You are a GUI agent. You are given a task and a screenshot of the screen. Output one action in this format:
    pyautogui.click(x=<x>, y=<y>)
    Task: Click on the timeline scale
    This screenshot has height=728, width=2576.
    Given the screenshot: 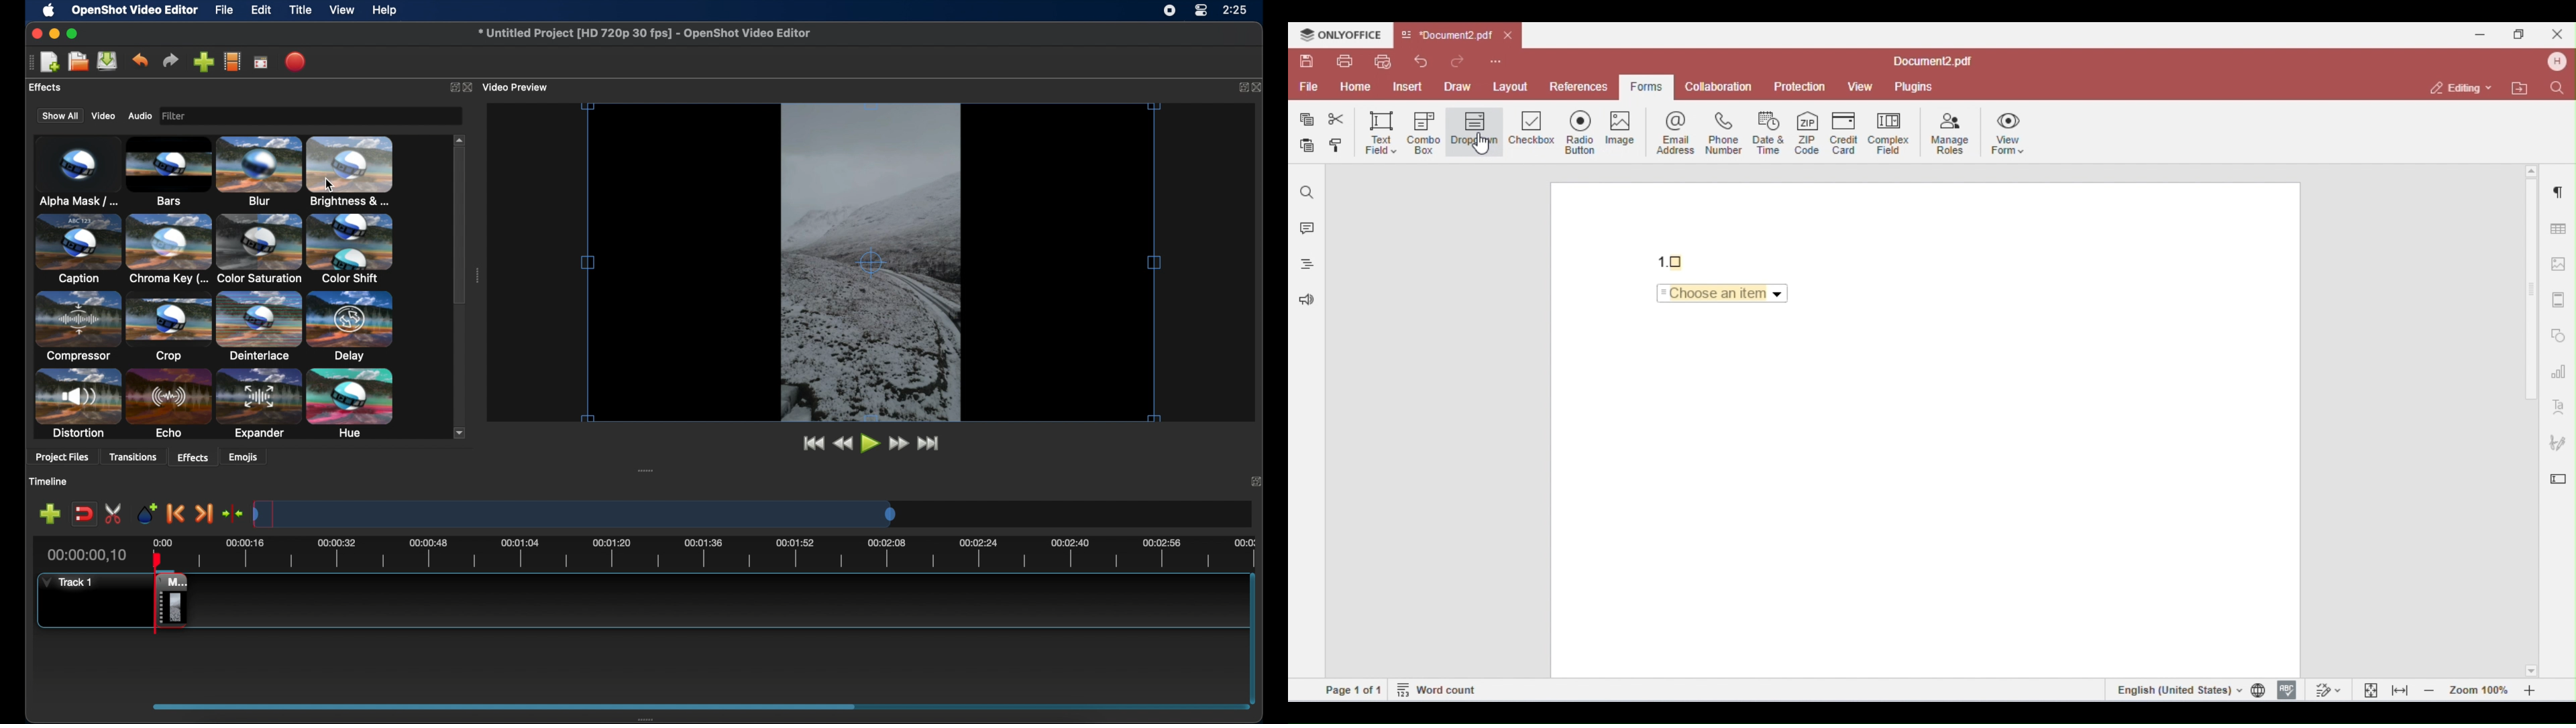 What is the action you would take?
    pyautogui.click(x=725, y=554)
    